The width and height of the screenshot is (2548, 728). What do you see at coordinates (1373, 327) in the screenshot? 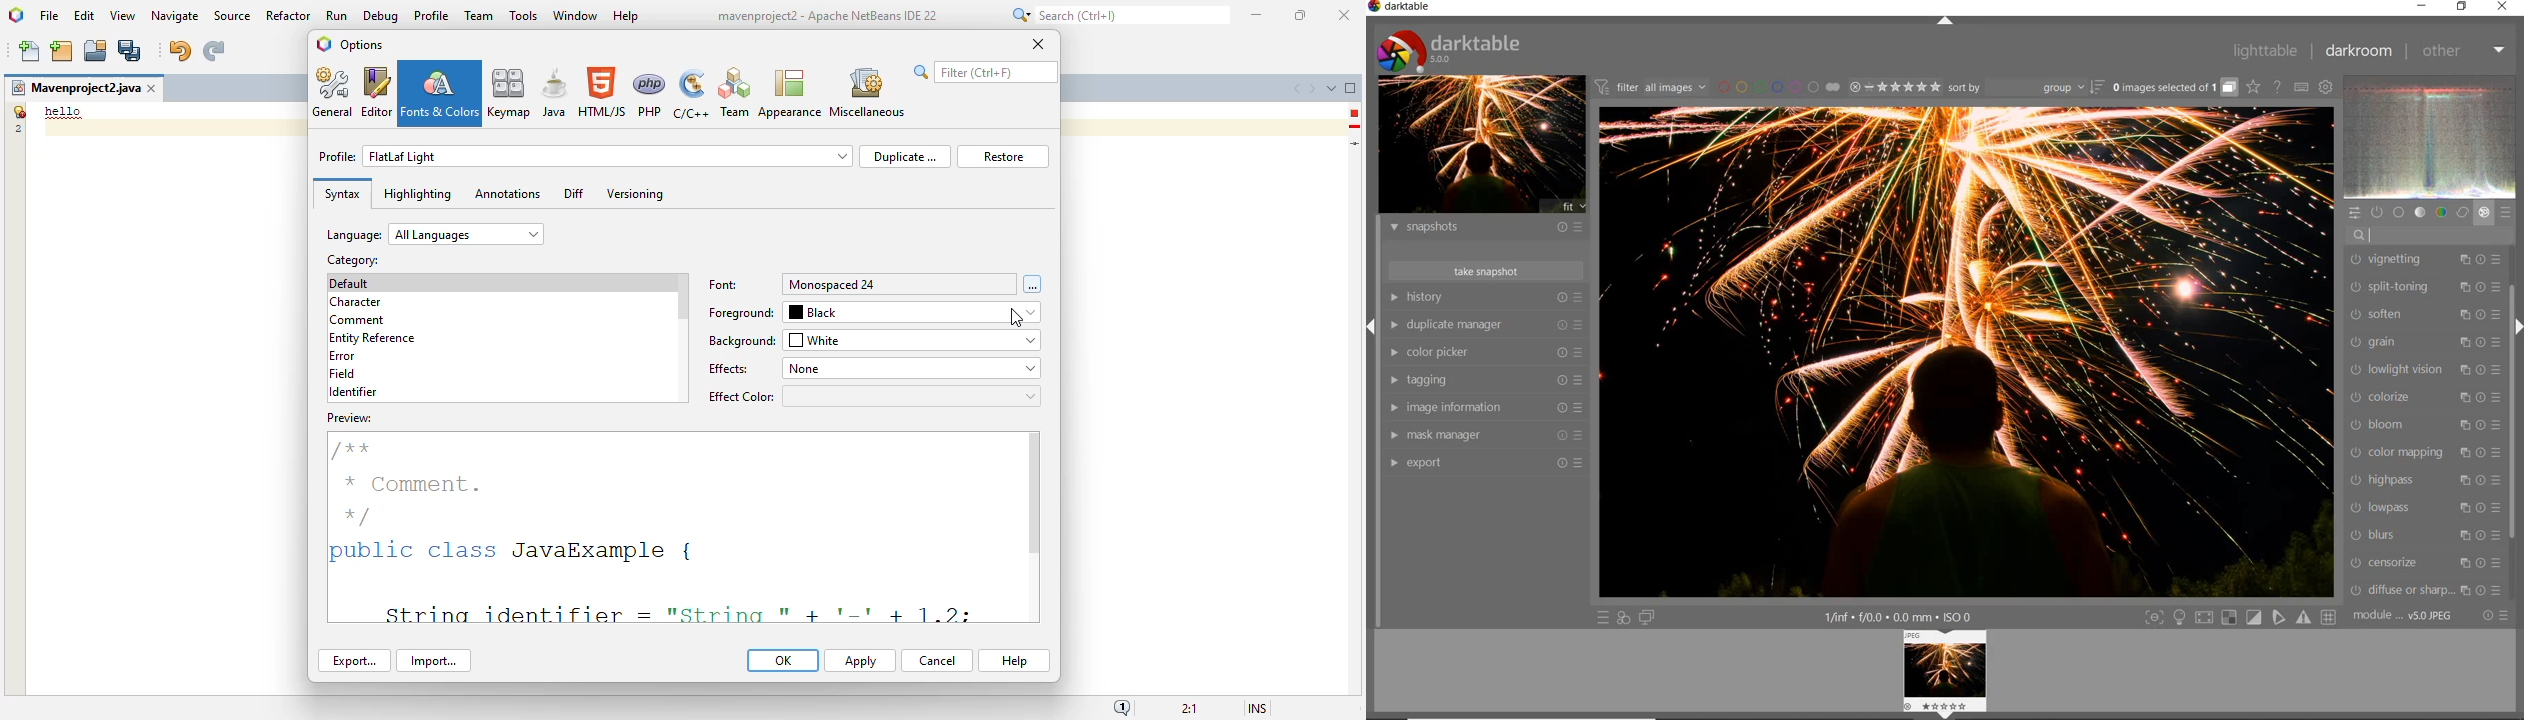
I see `Expand/Collapse` at bounding box center [1373, 327].